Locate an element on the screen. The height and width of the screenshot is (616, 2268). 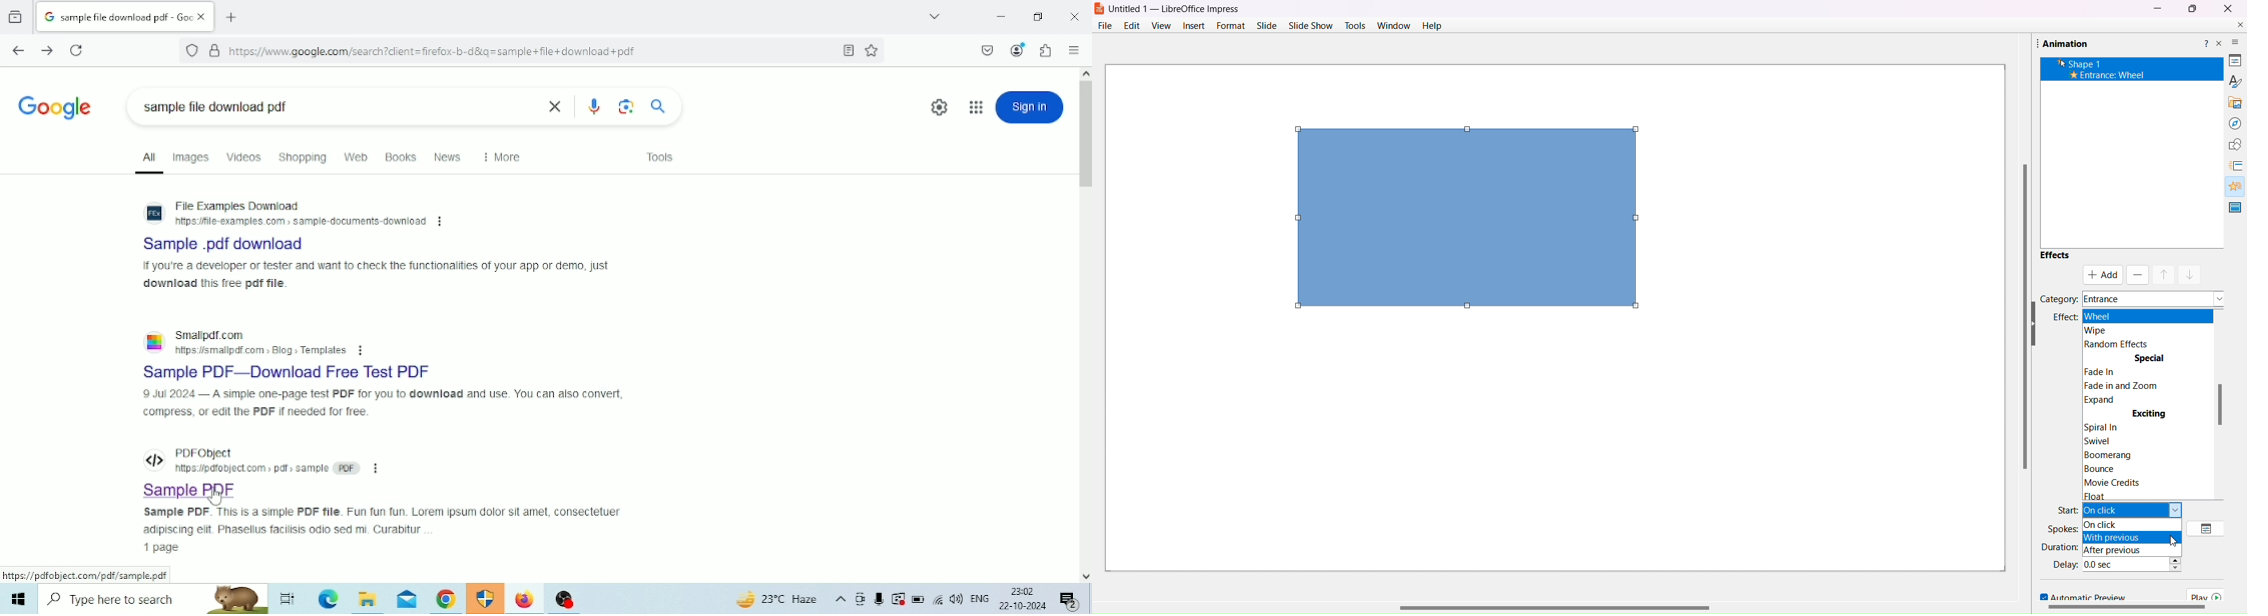
Close is located at coordinates (1076, 17).